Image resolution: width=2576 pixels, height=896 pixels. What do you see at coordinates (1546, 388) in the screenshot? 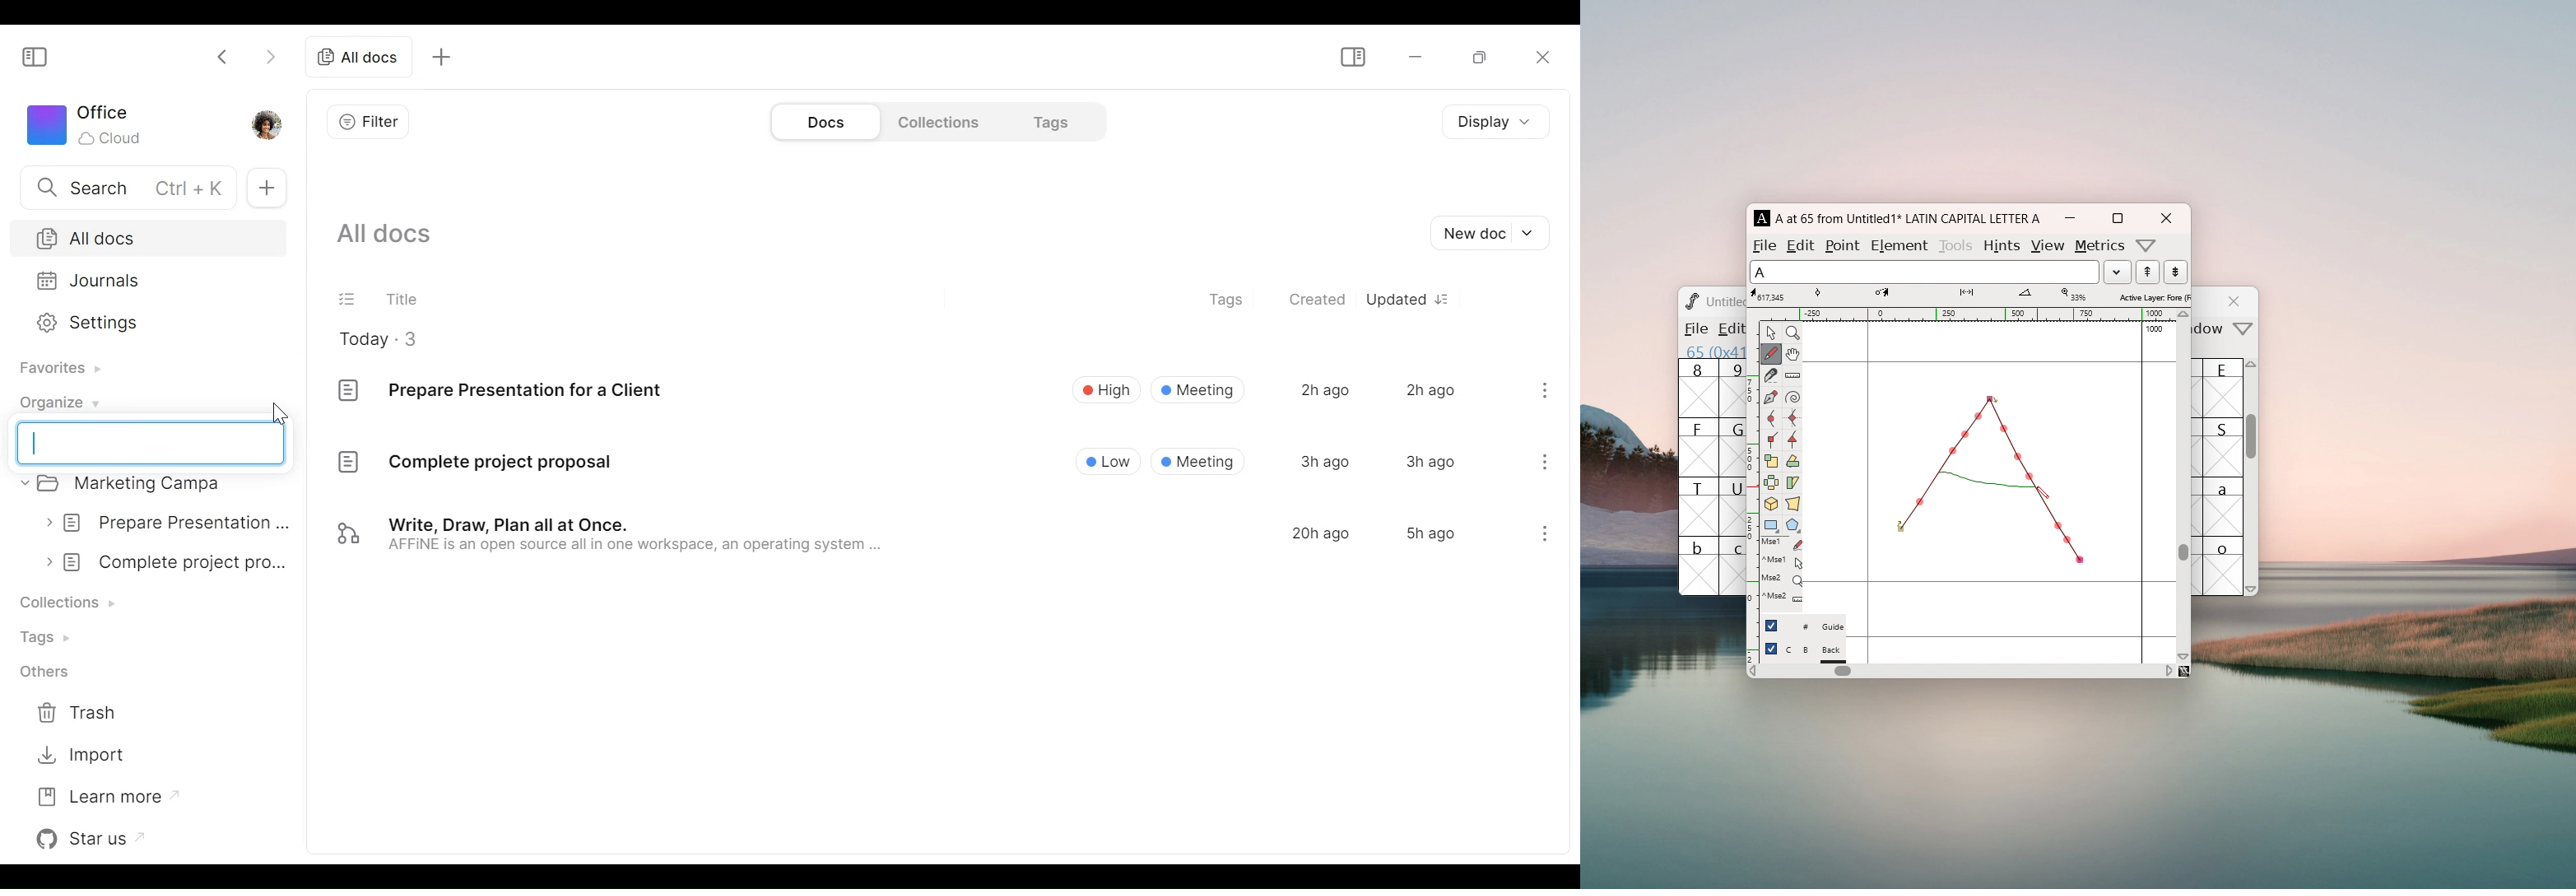
I see `menu icon` at bounding box center [1546, 388].